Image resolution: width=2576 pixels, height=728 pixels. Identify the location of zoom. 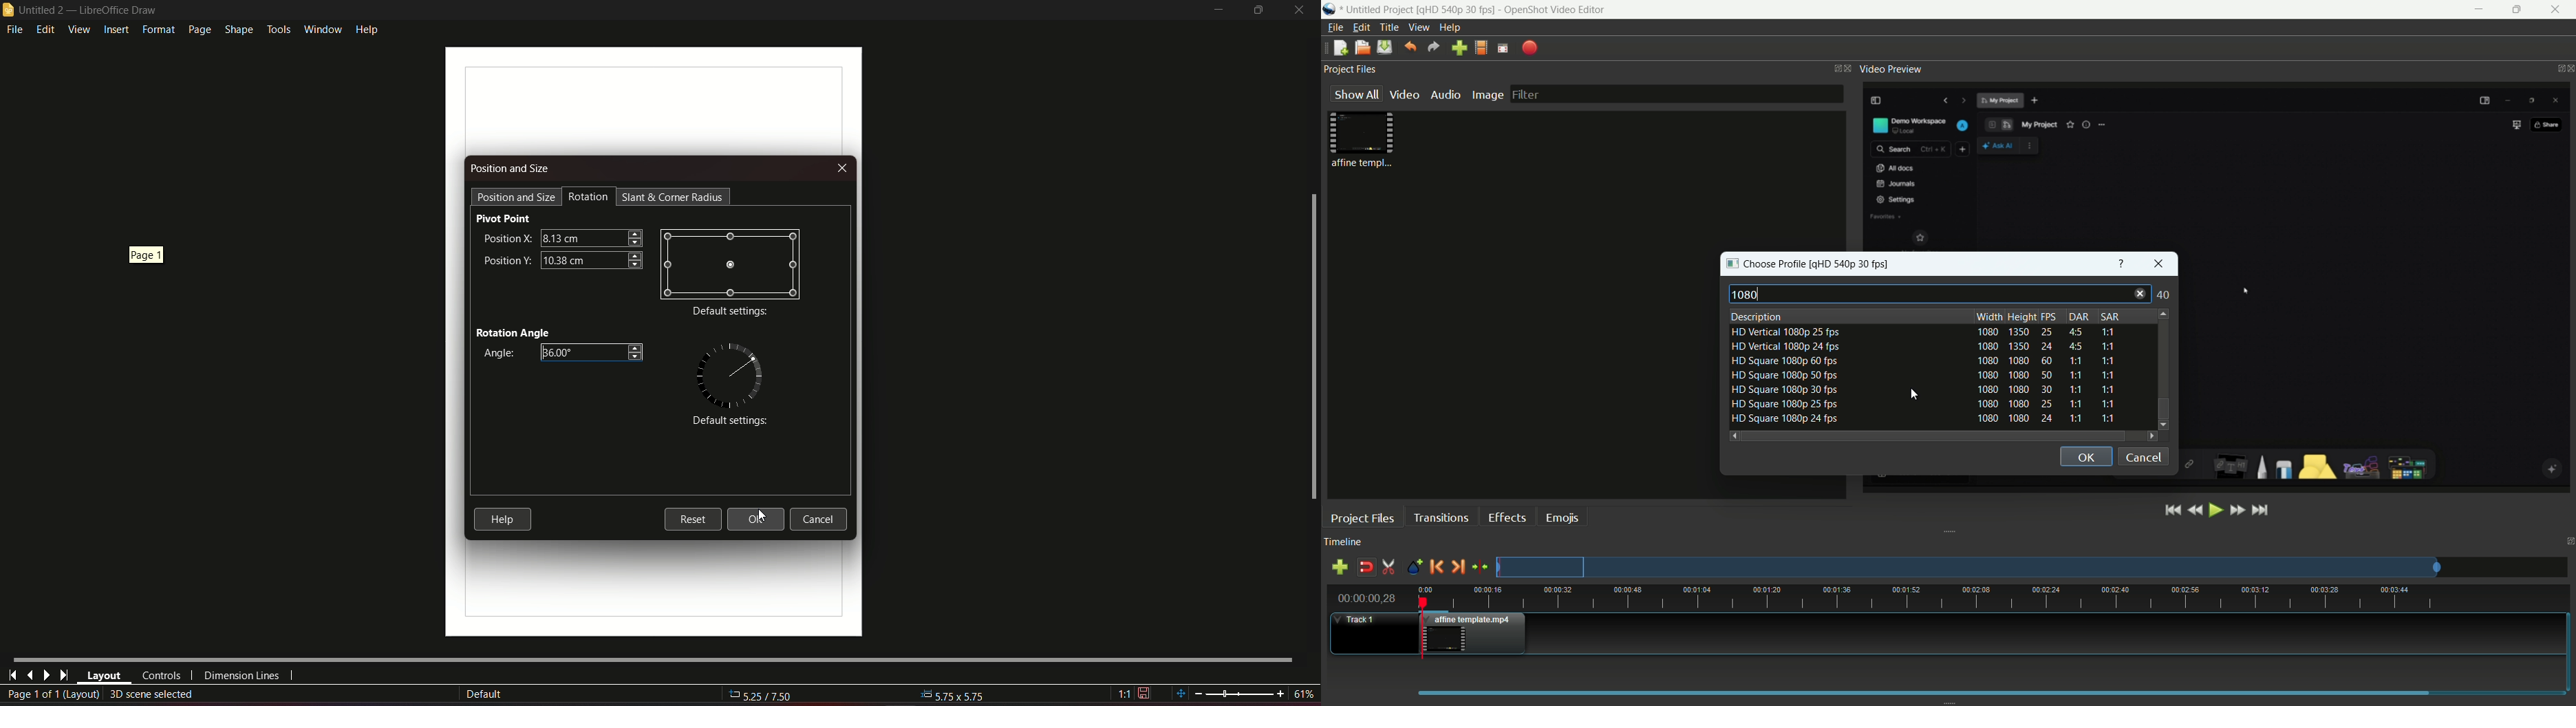
(1243, 691).